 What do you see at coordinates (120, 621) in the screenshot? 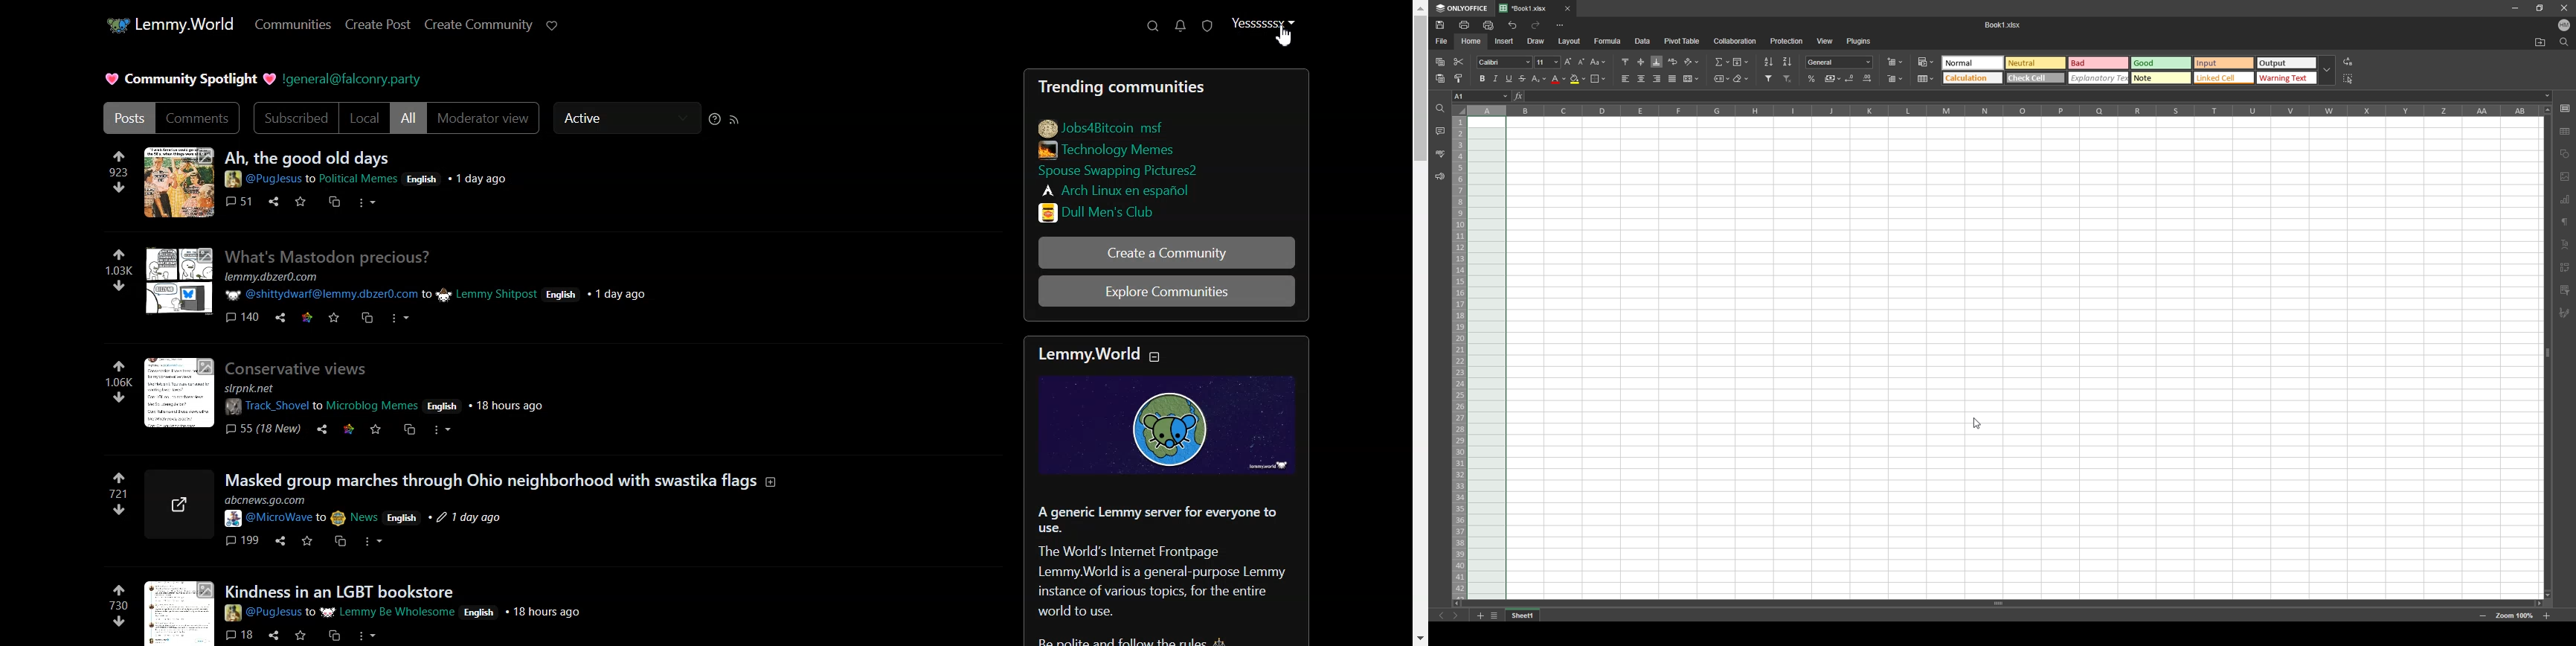
I see `downvote` at bounding box center [120, 621].